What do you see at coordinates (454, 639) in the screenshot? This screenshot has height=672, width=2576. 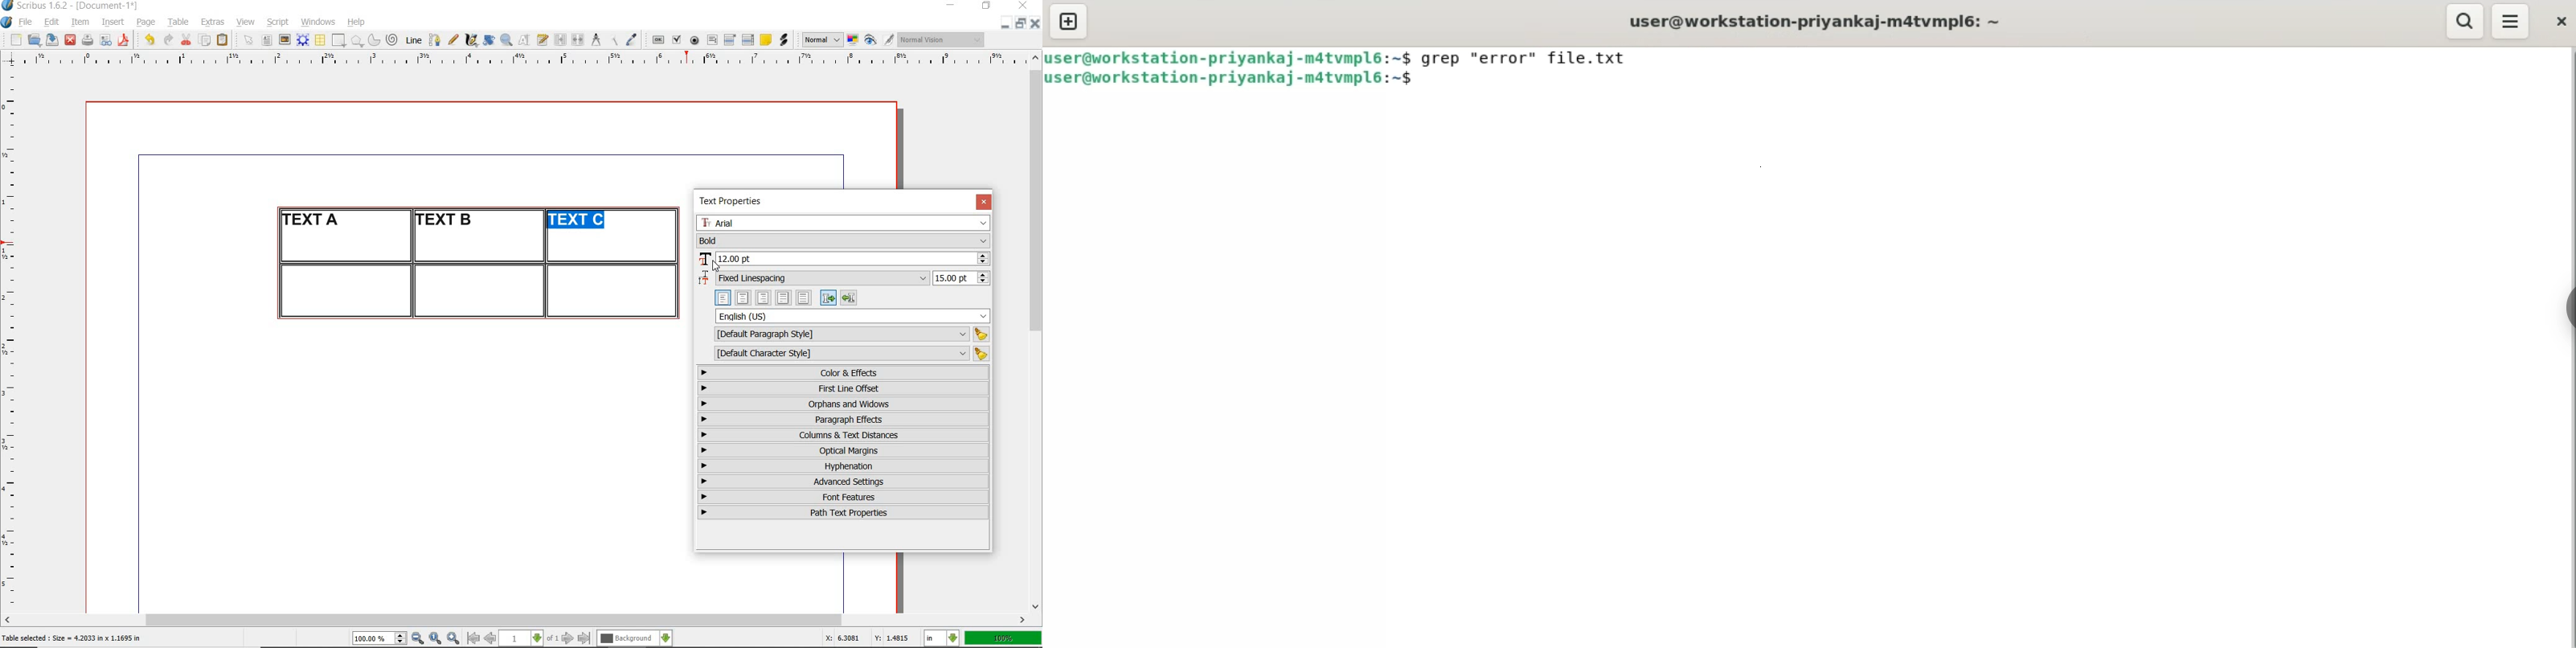 I see `zoom in` at bounding box center [454, 639].